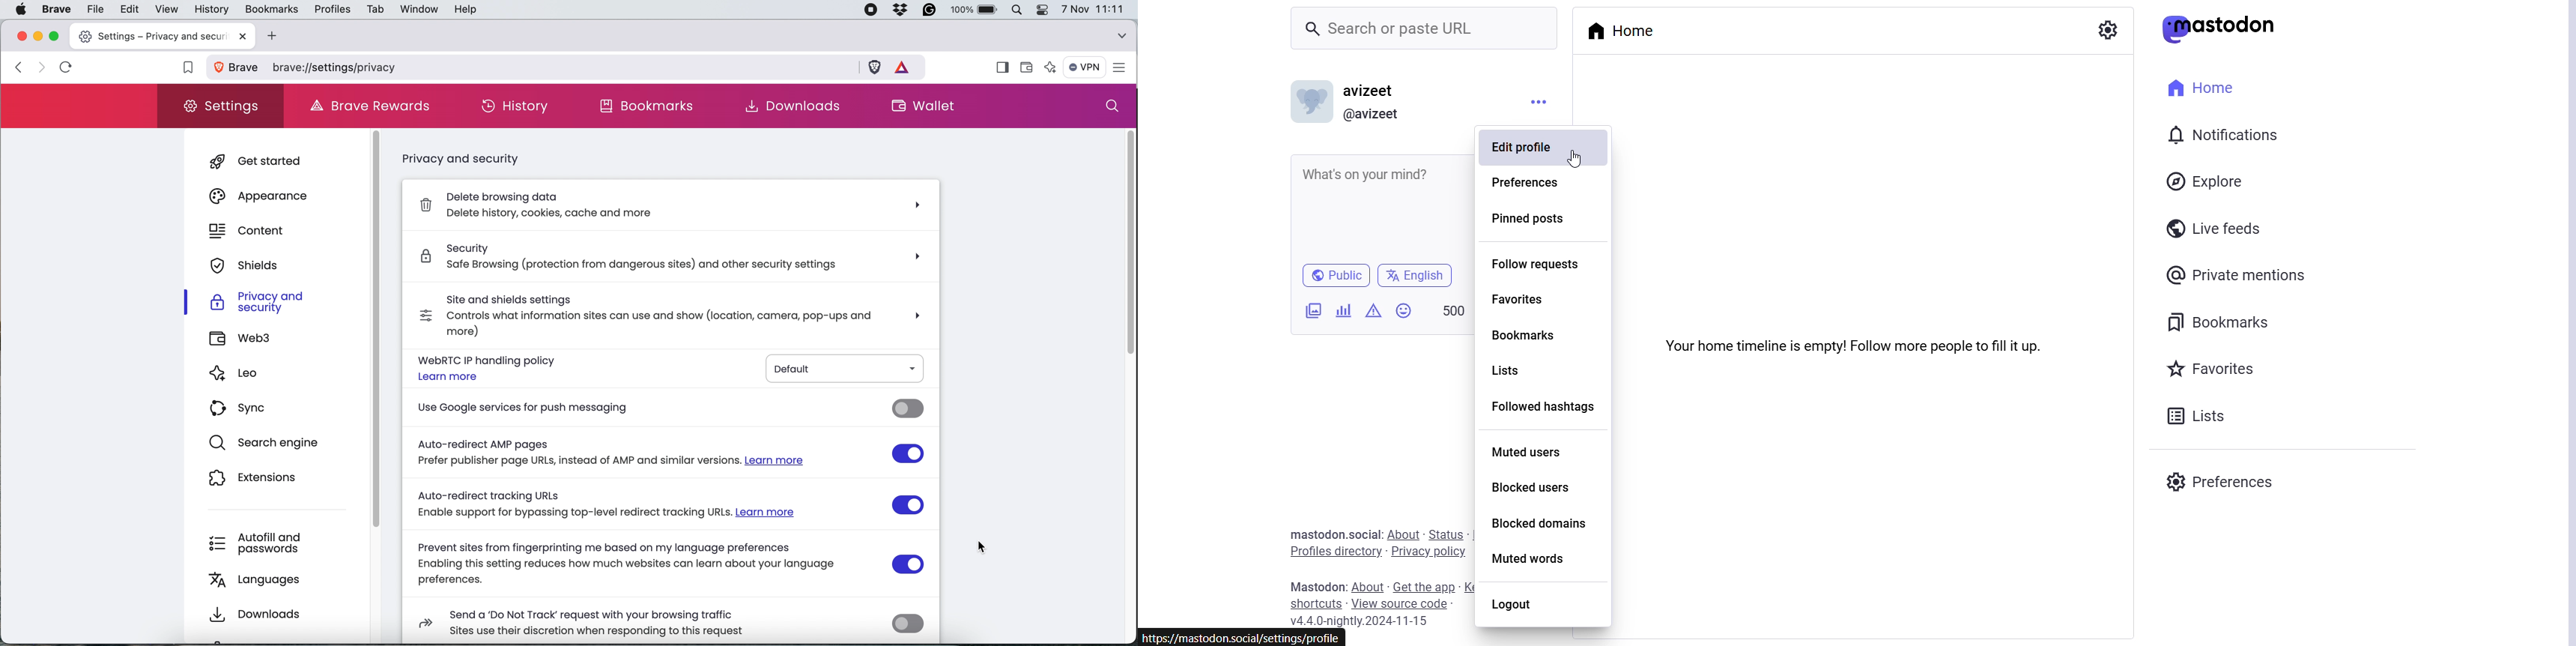 This screenshot has height=672, width=2576. I want to click on cursor, so click(1576, 158).